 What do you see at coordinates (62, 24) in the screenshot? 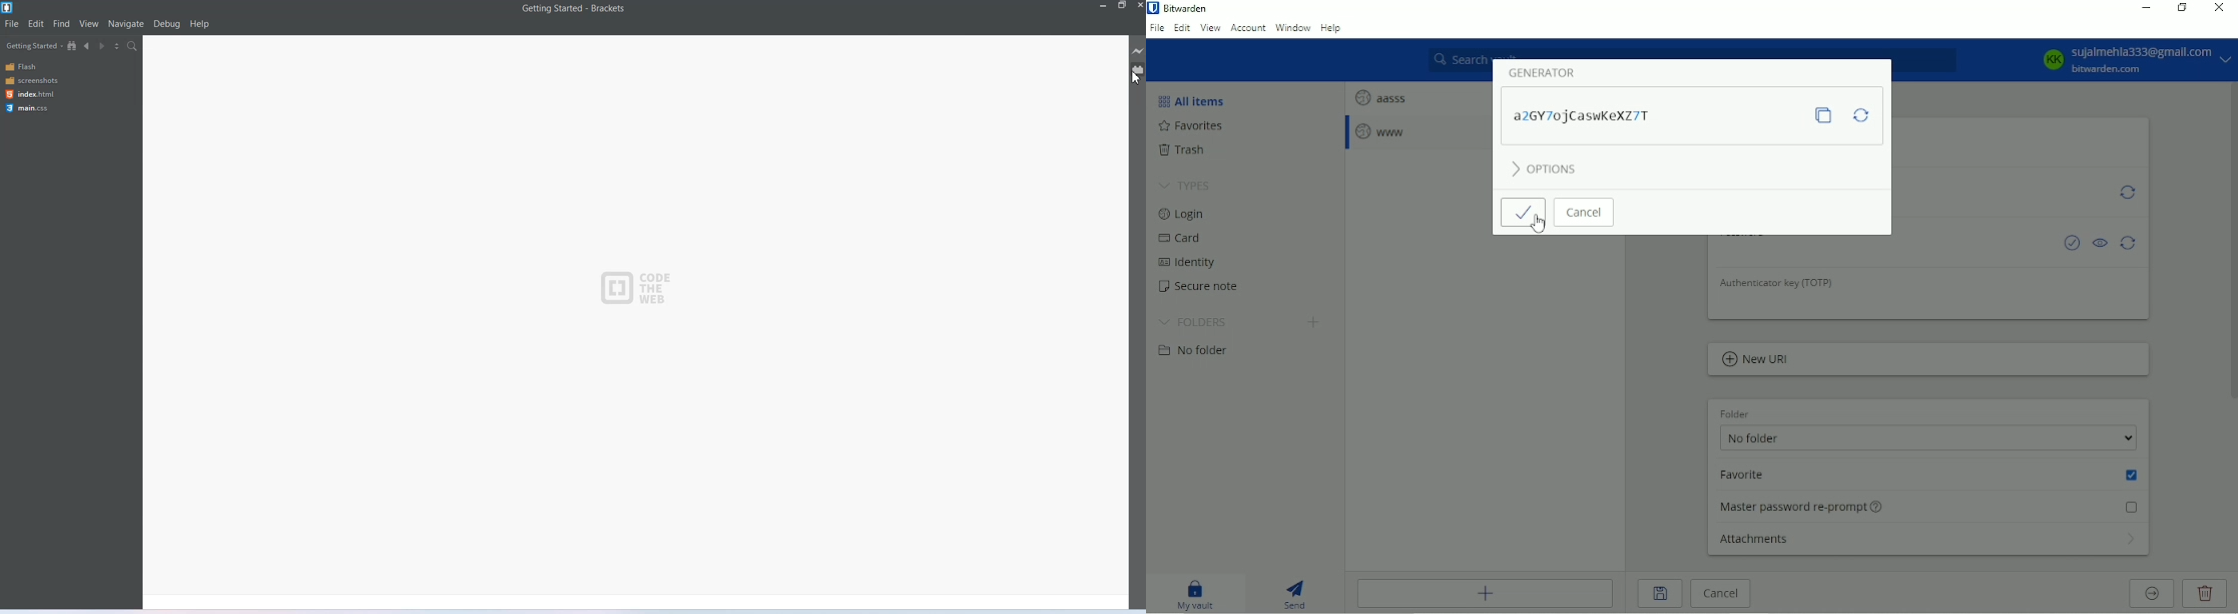
I see `Find` at bounding box center [62, 24].